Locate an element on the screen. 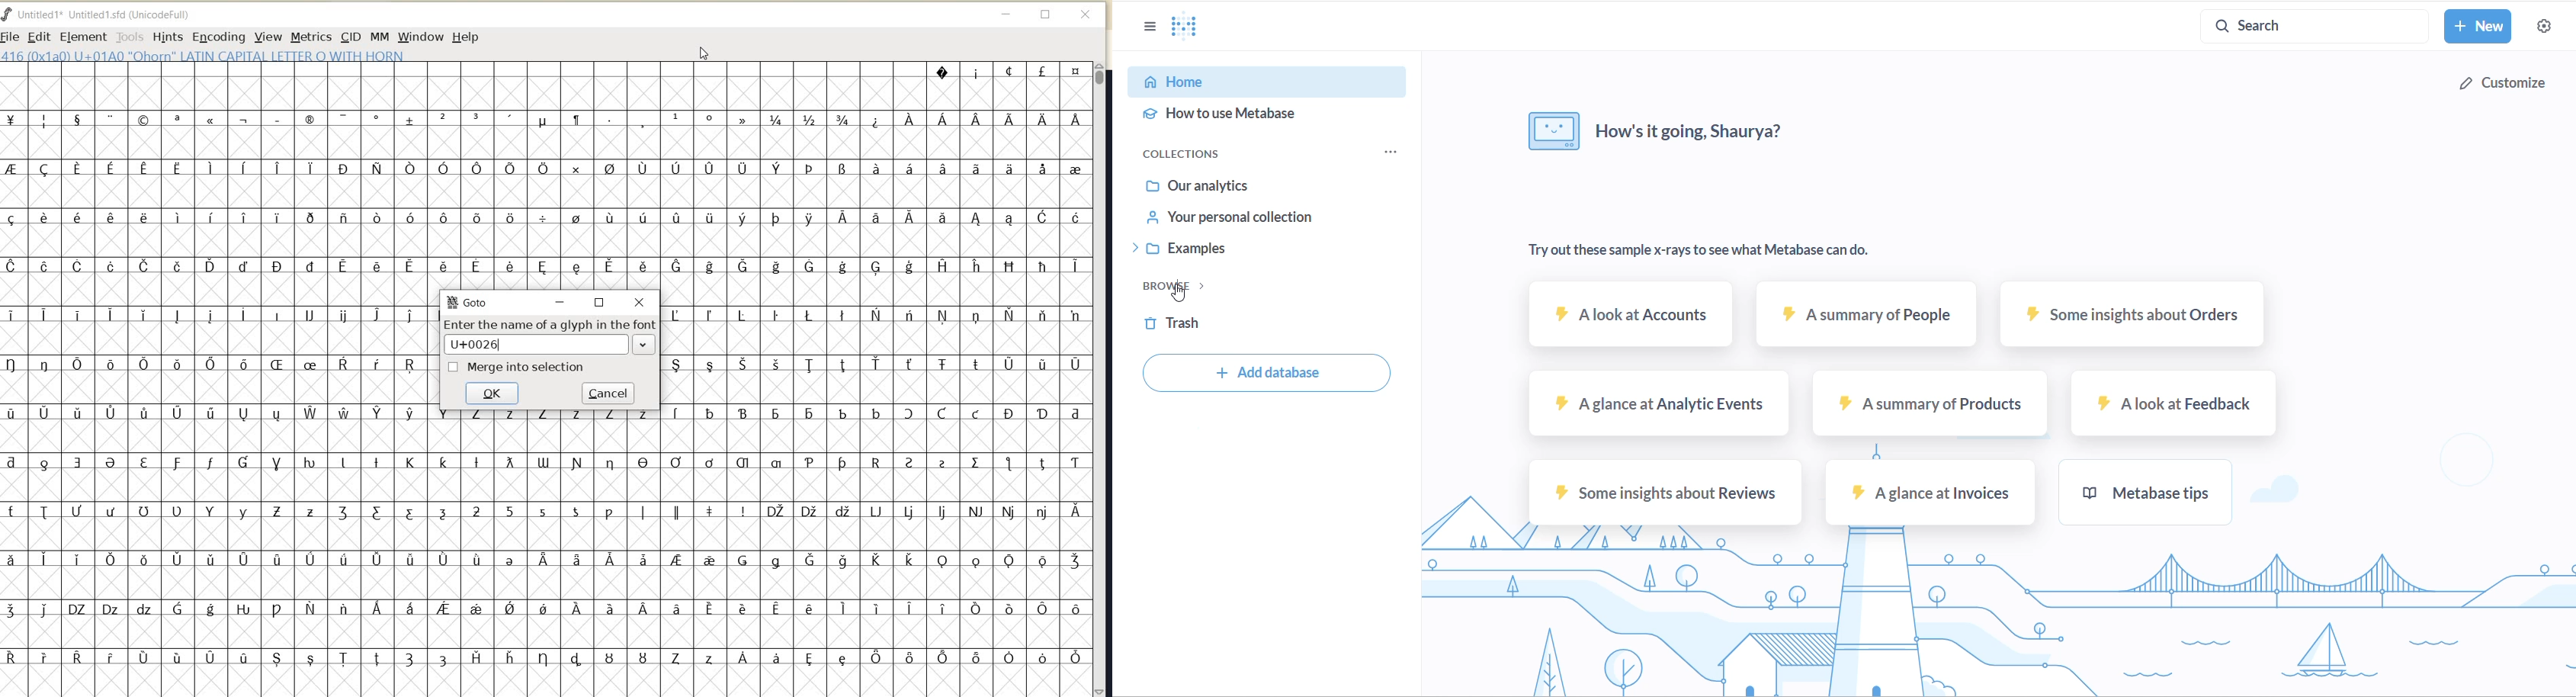 The image size is (2576, 700). A glance at Analytic events is located at coordinates (1662, 408).